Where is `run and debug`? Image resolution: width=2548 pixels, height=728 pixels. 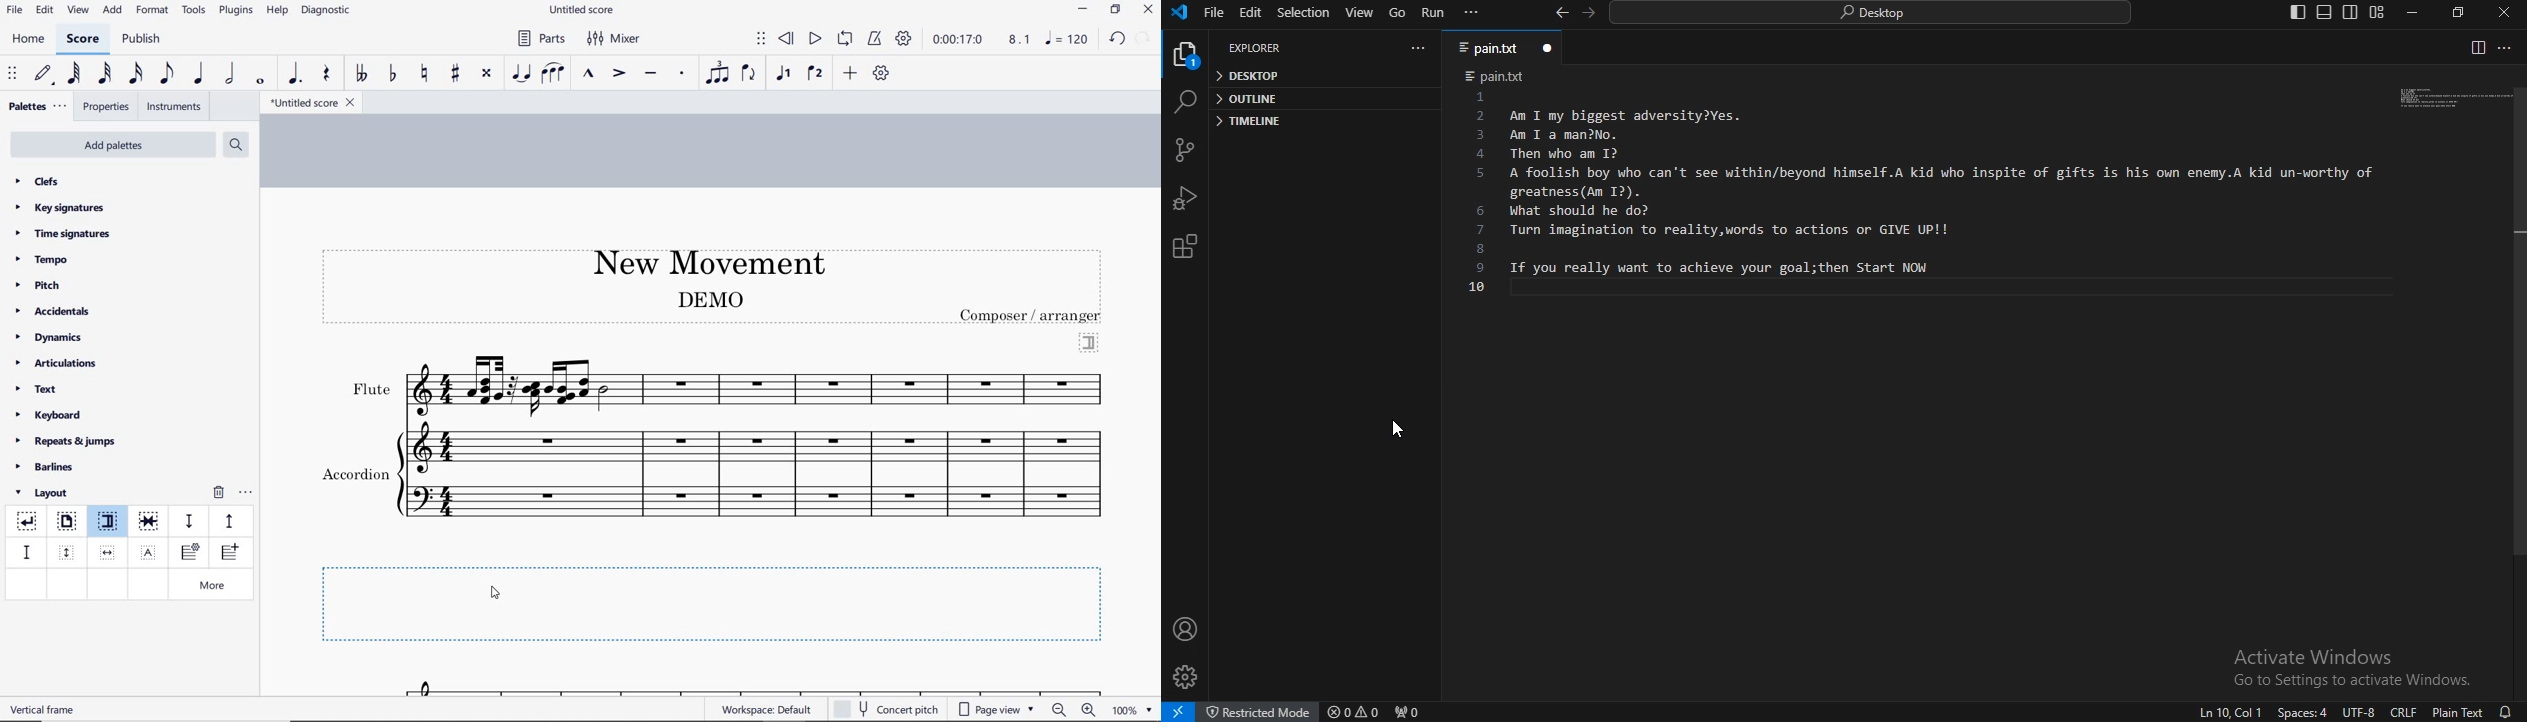 run and debug is located at coordinates (1183, 195).